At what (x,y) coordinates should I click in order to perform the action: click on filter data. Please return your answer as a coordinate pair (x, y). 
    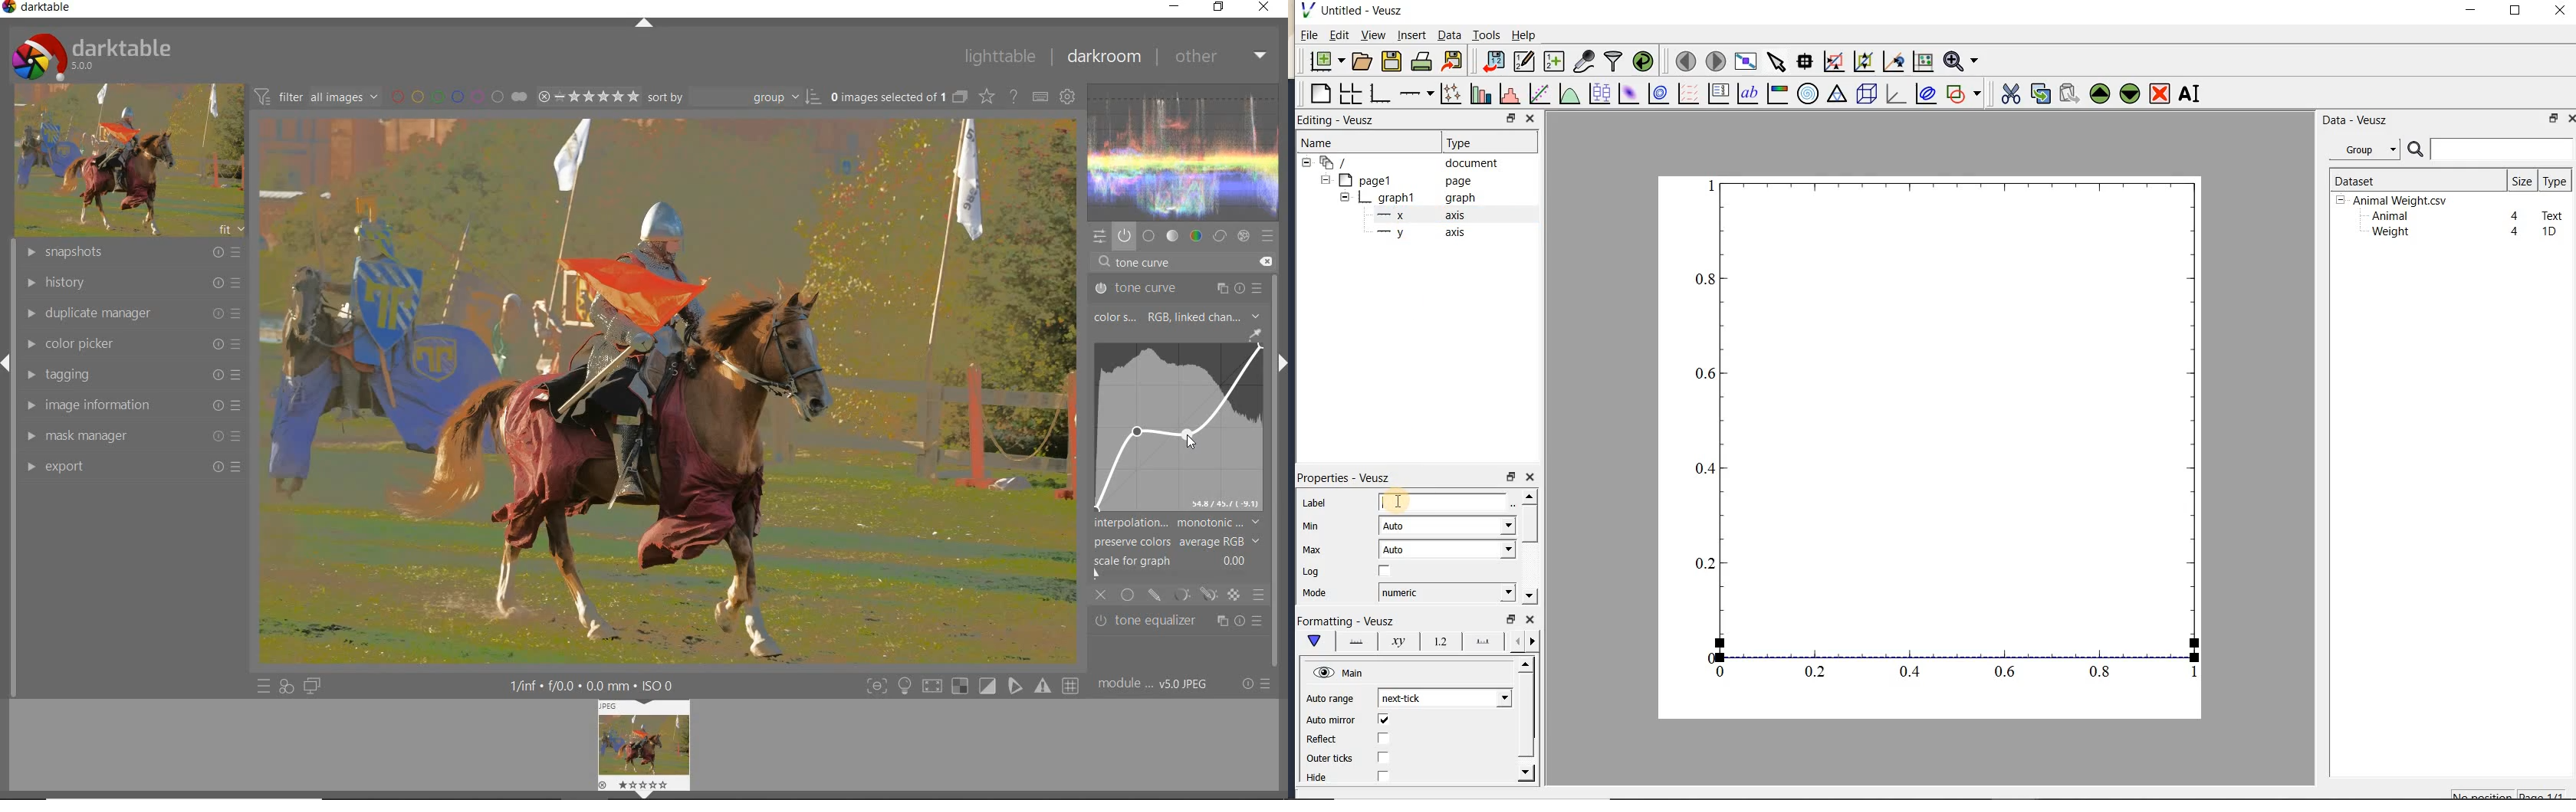
    Looking at the image, I should click on (1614, 60).